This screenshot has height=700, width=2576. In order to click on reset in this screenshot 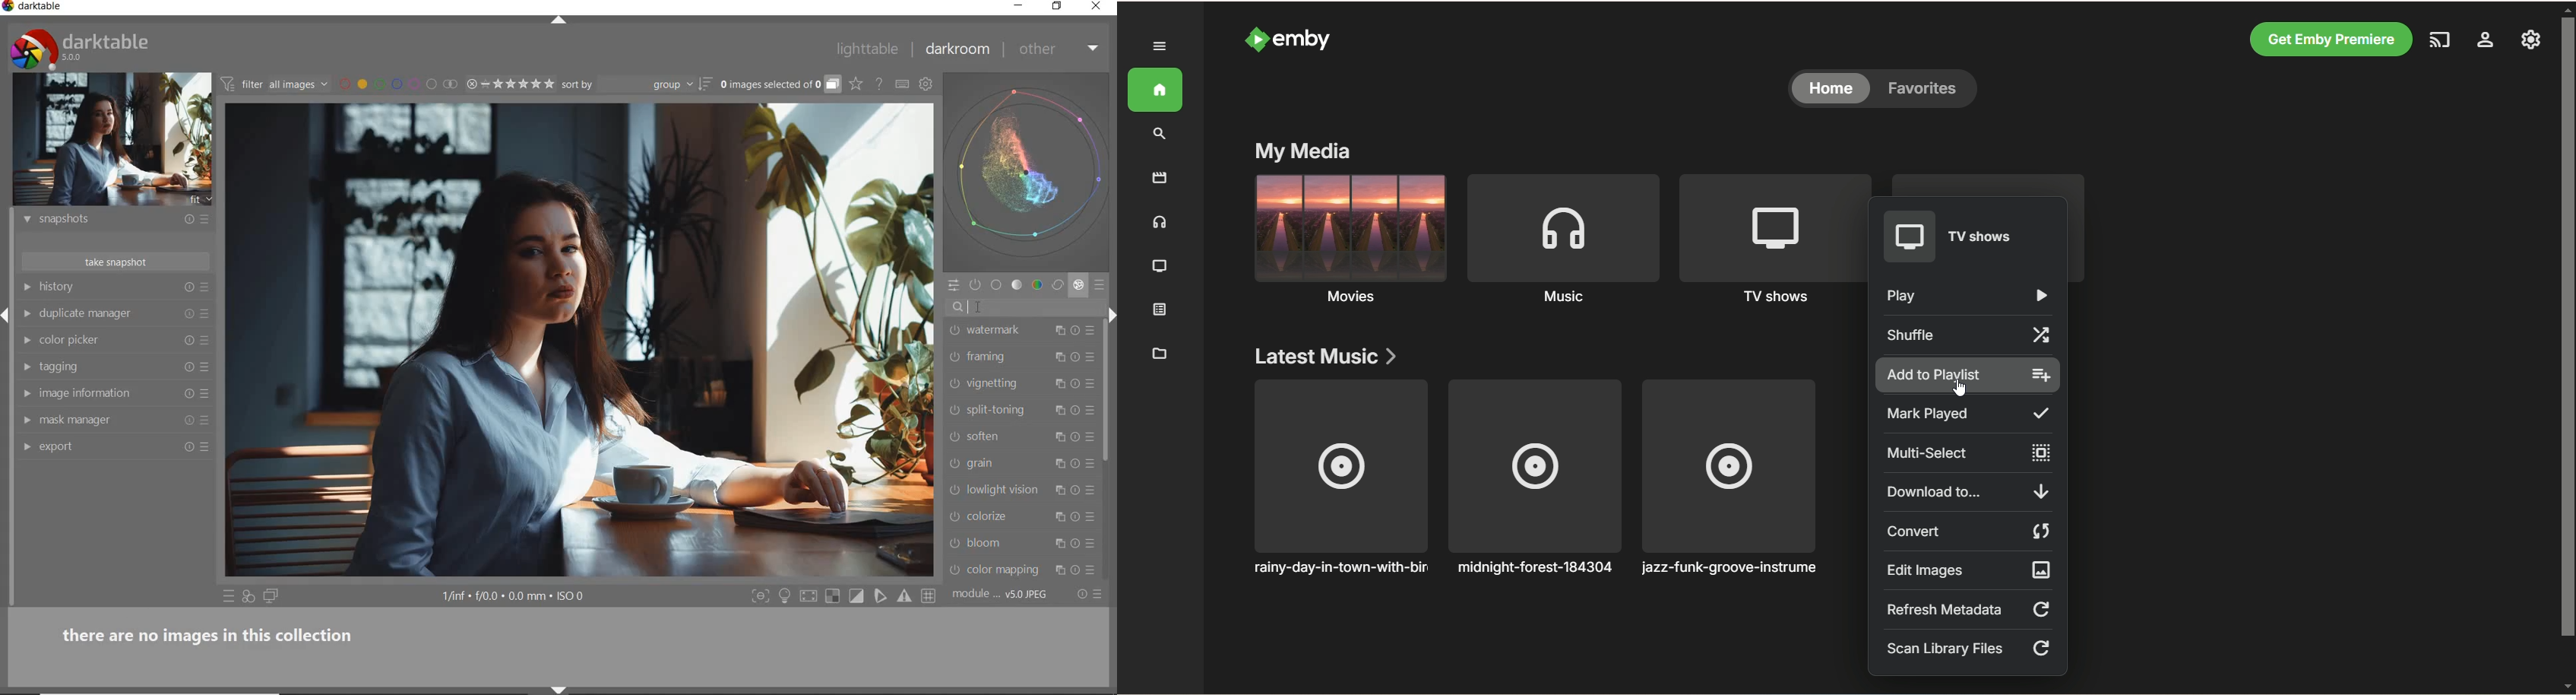, I will do `click(188, 423)`.